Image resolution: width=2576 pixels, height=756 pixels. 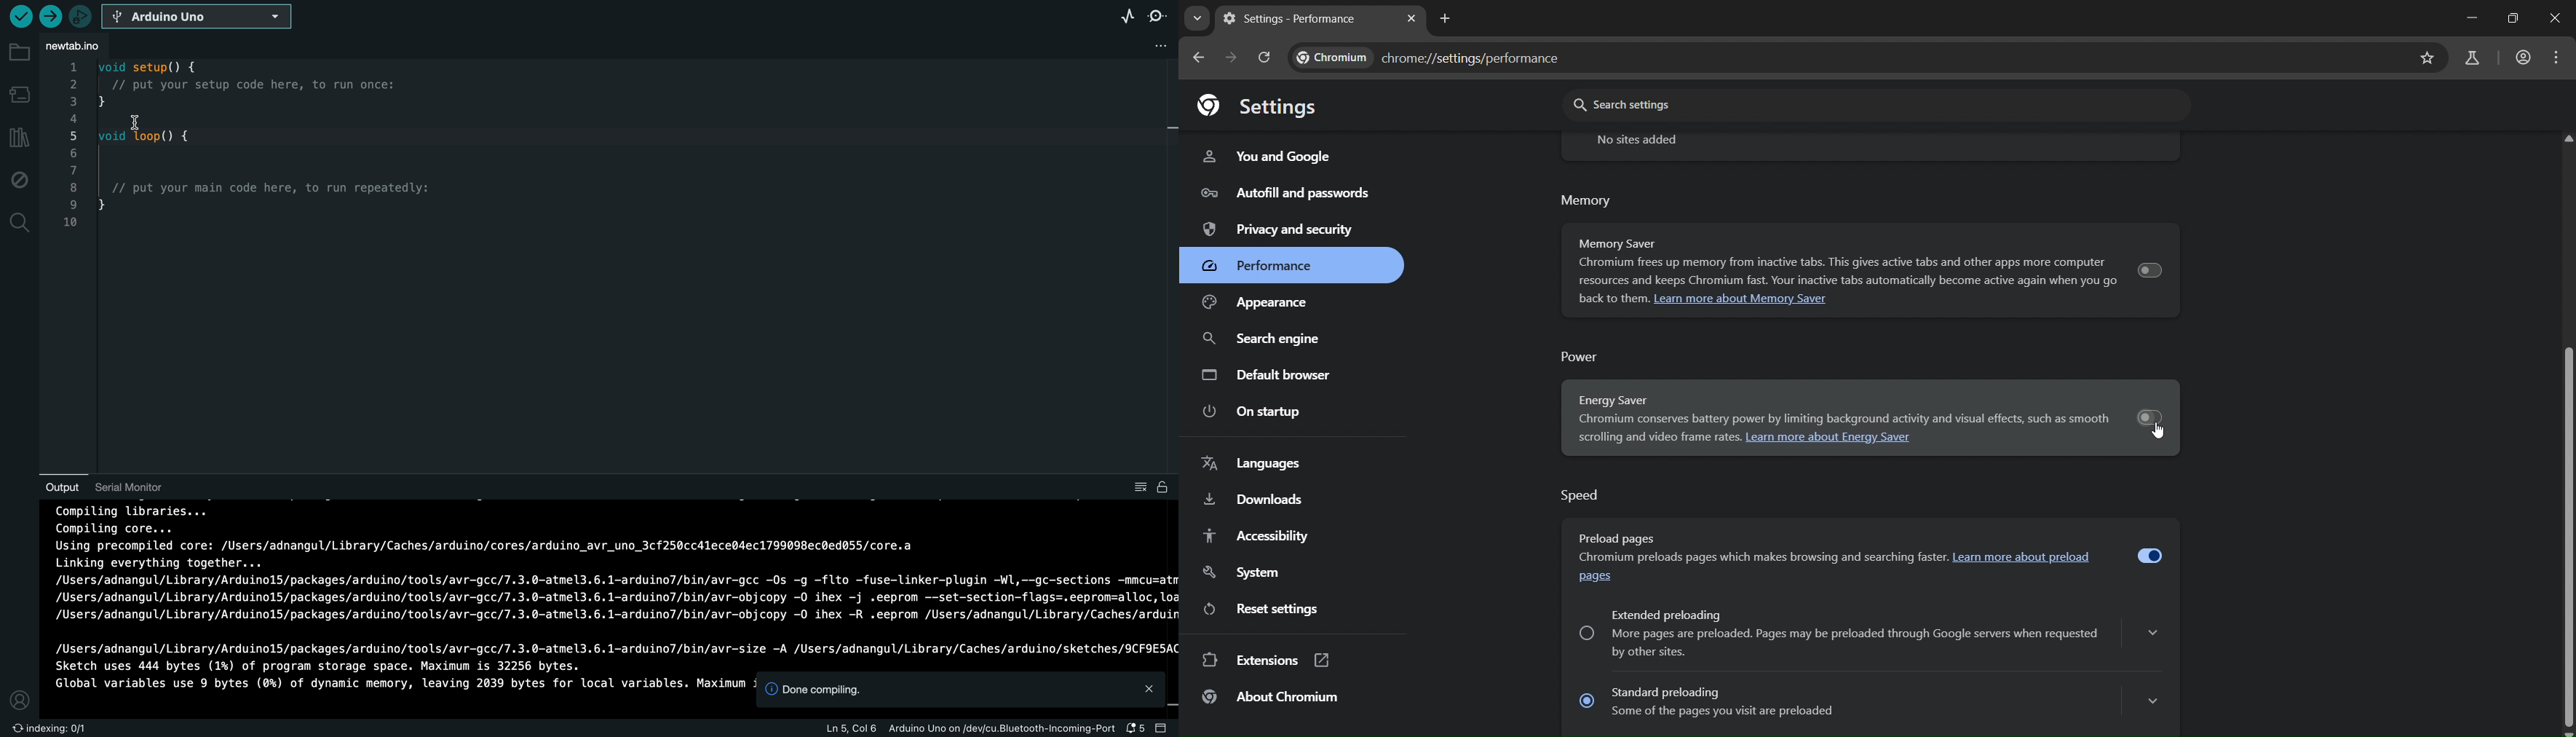 What do you see at coordinates (1434, 55) in the screenshot?
I see `chrome//settings/performance` at bounding box center [1434, 55].